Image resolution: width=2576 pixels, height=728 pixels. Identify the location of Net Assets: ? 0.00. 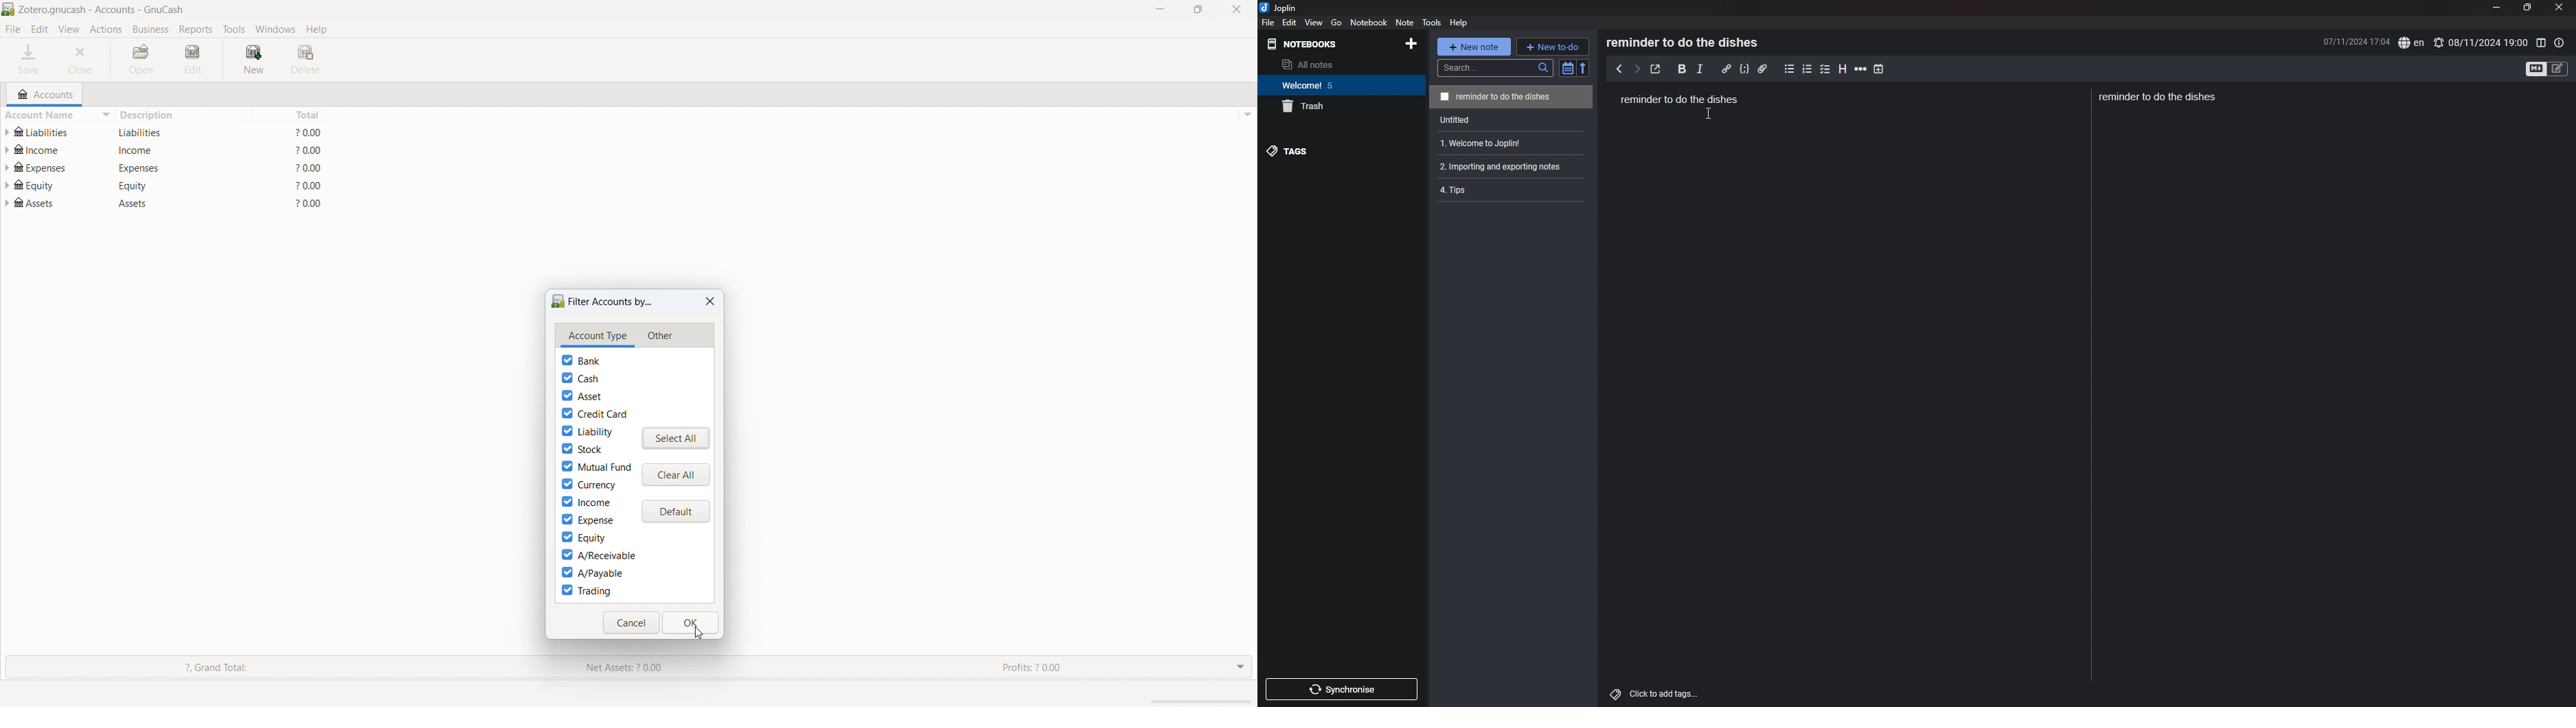
(630, 667).